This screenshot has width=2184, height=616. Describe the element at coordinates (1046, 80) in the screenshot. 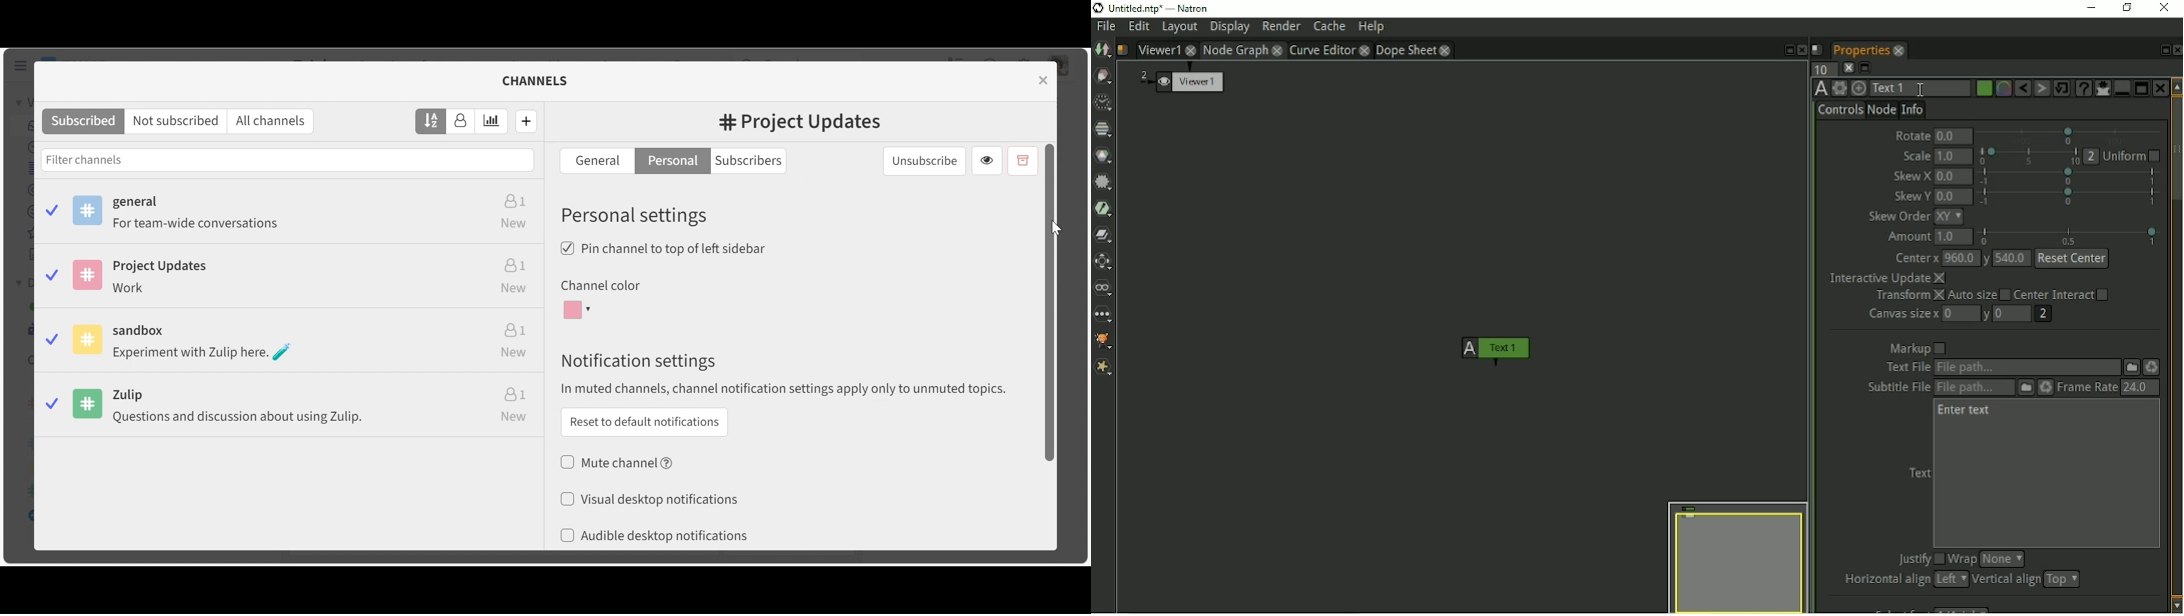

I see `close` at that location.